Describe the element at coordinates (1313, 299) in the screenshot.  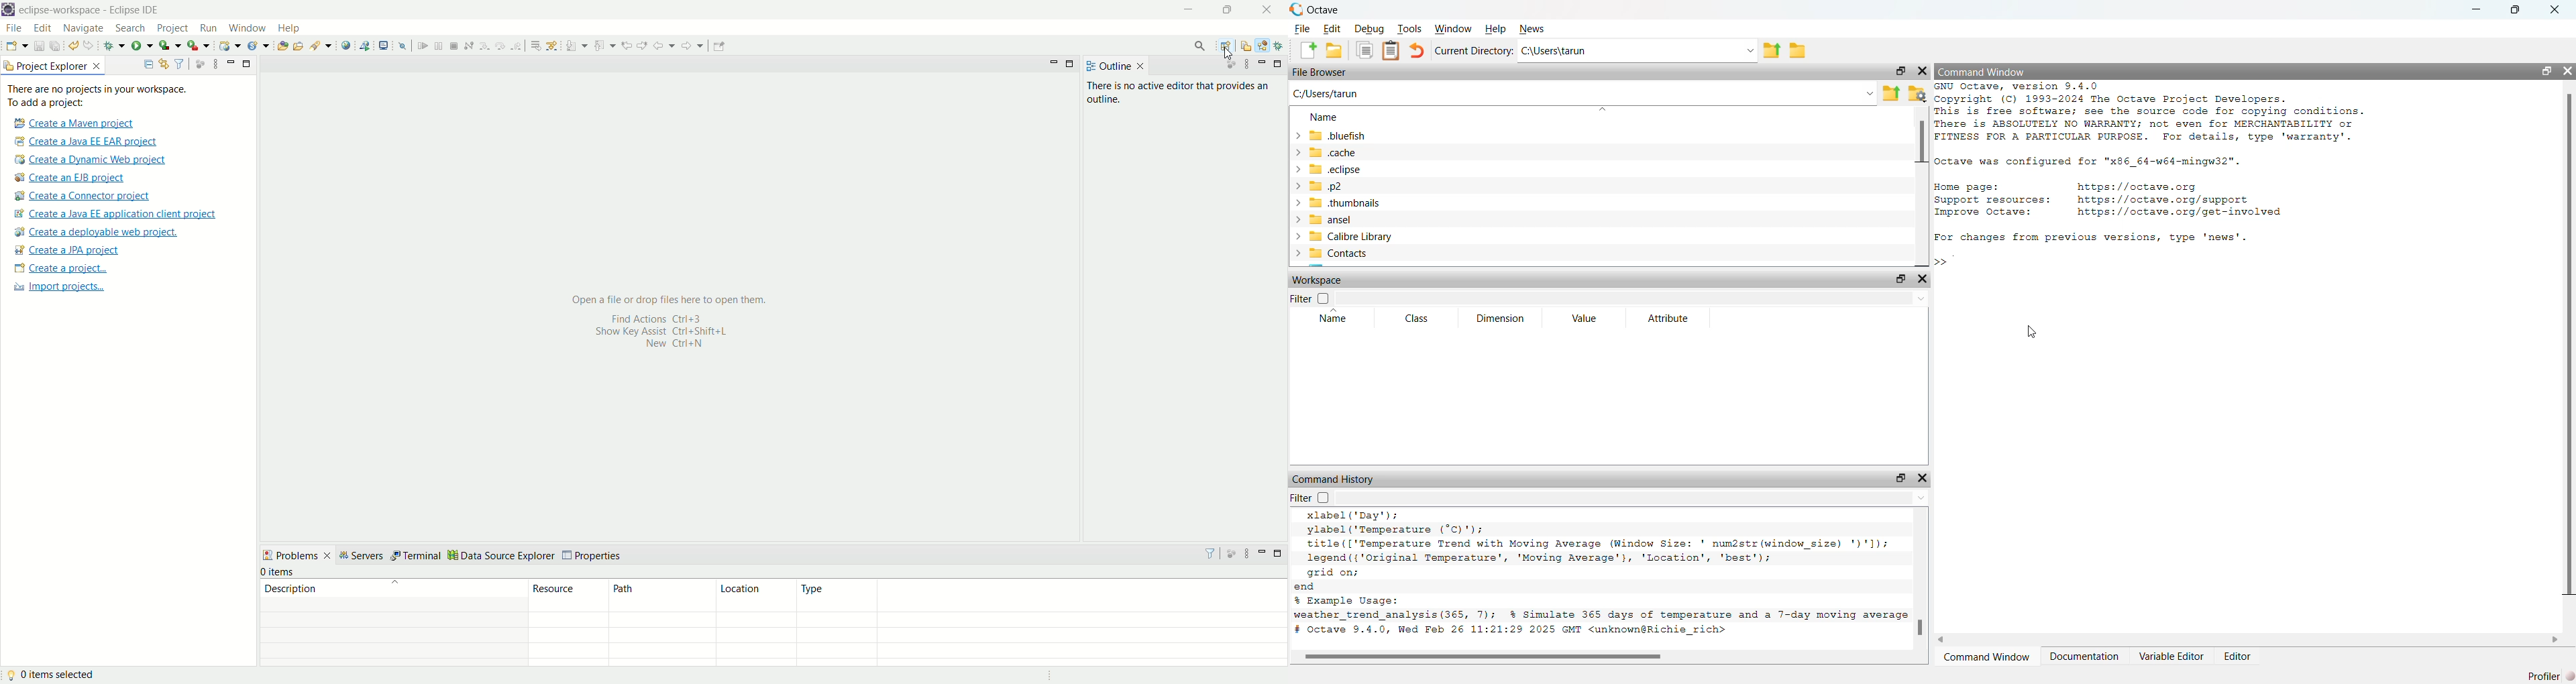
I see `Filter ` at that location.